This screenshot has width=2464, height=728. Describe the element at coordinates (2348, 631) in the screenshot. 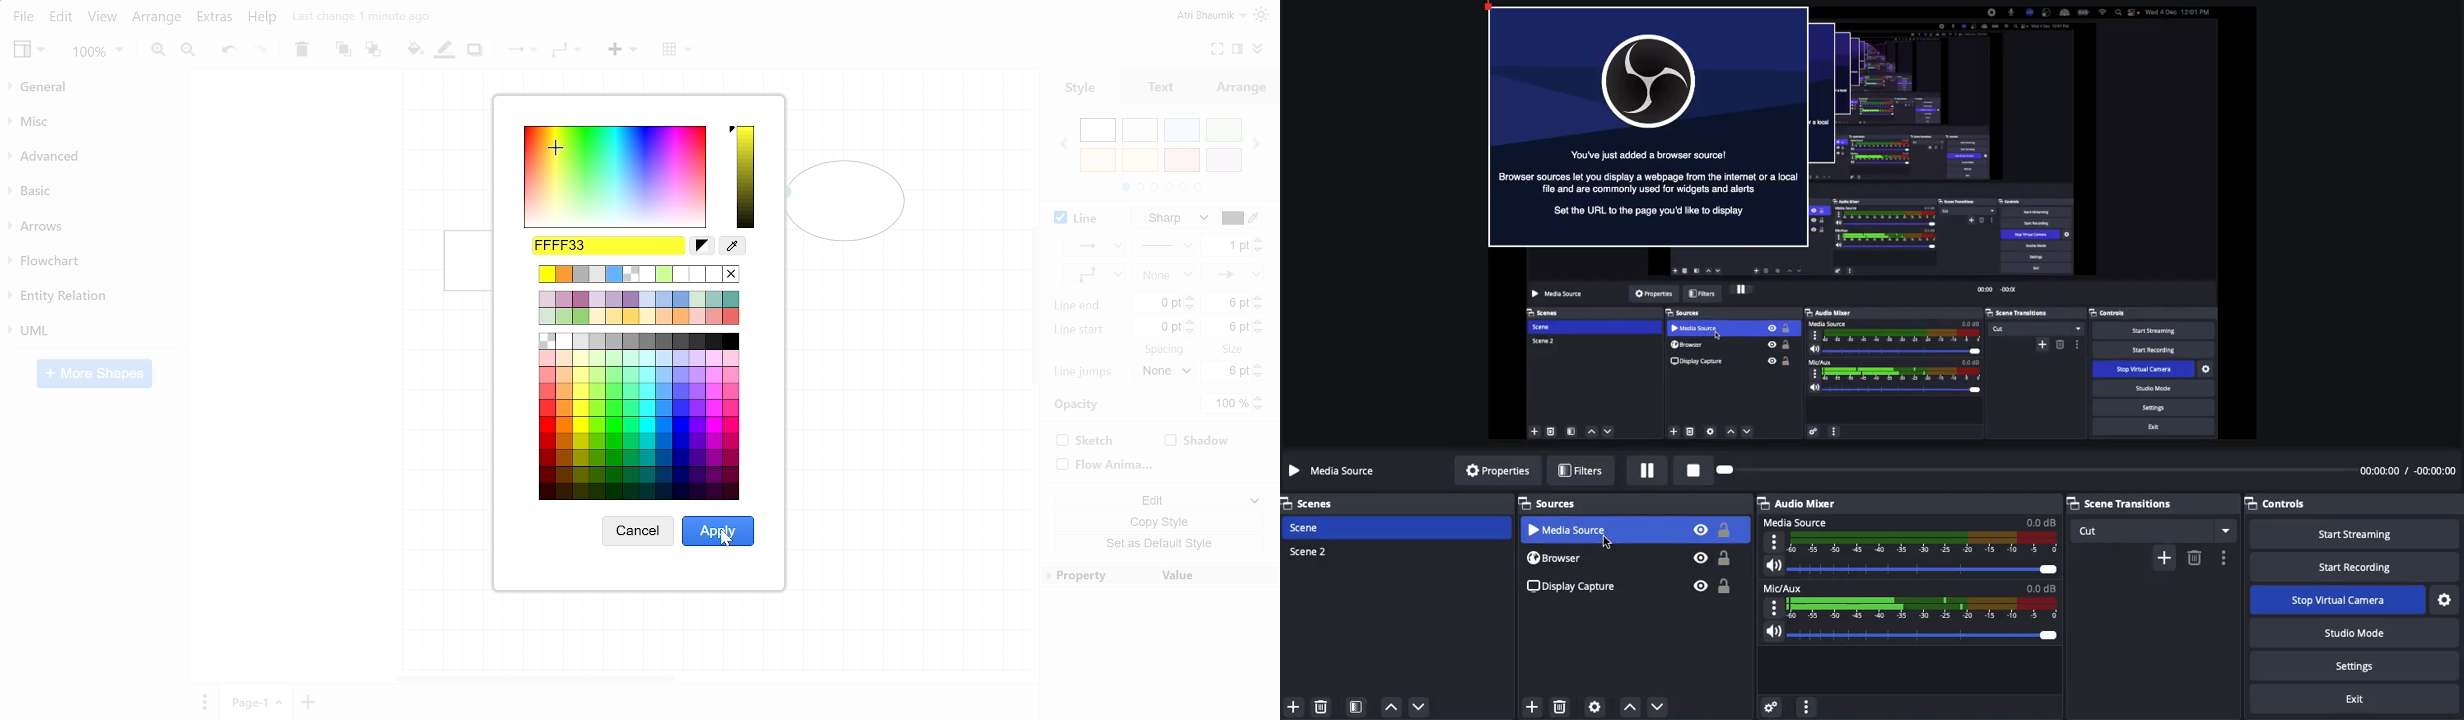

I see `Studio mode` at that location.